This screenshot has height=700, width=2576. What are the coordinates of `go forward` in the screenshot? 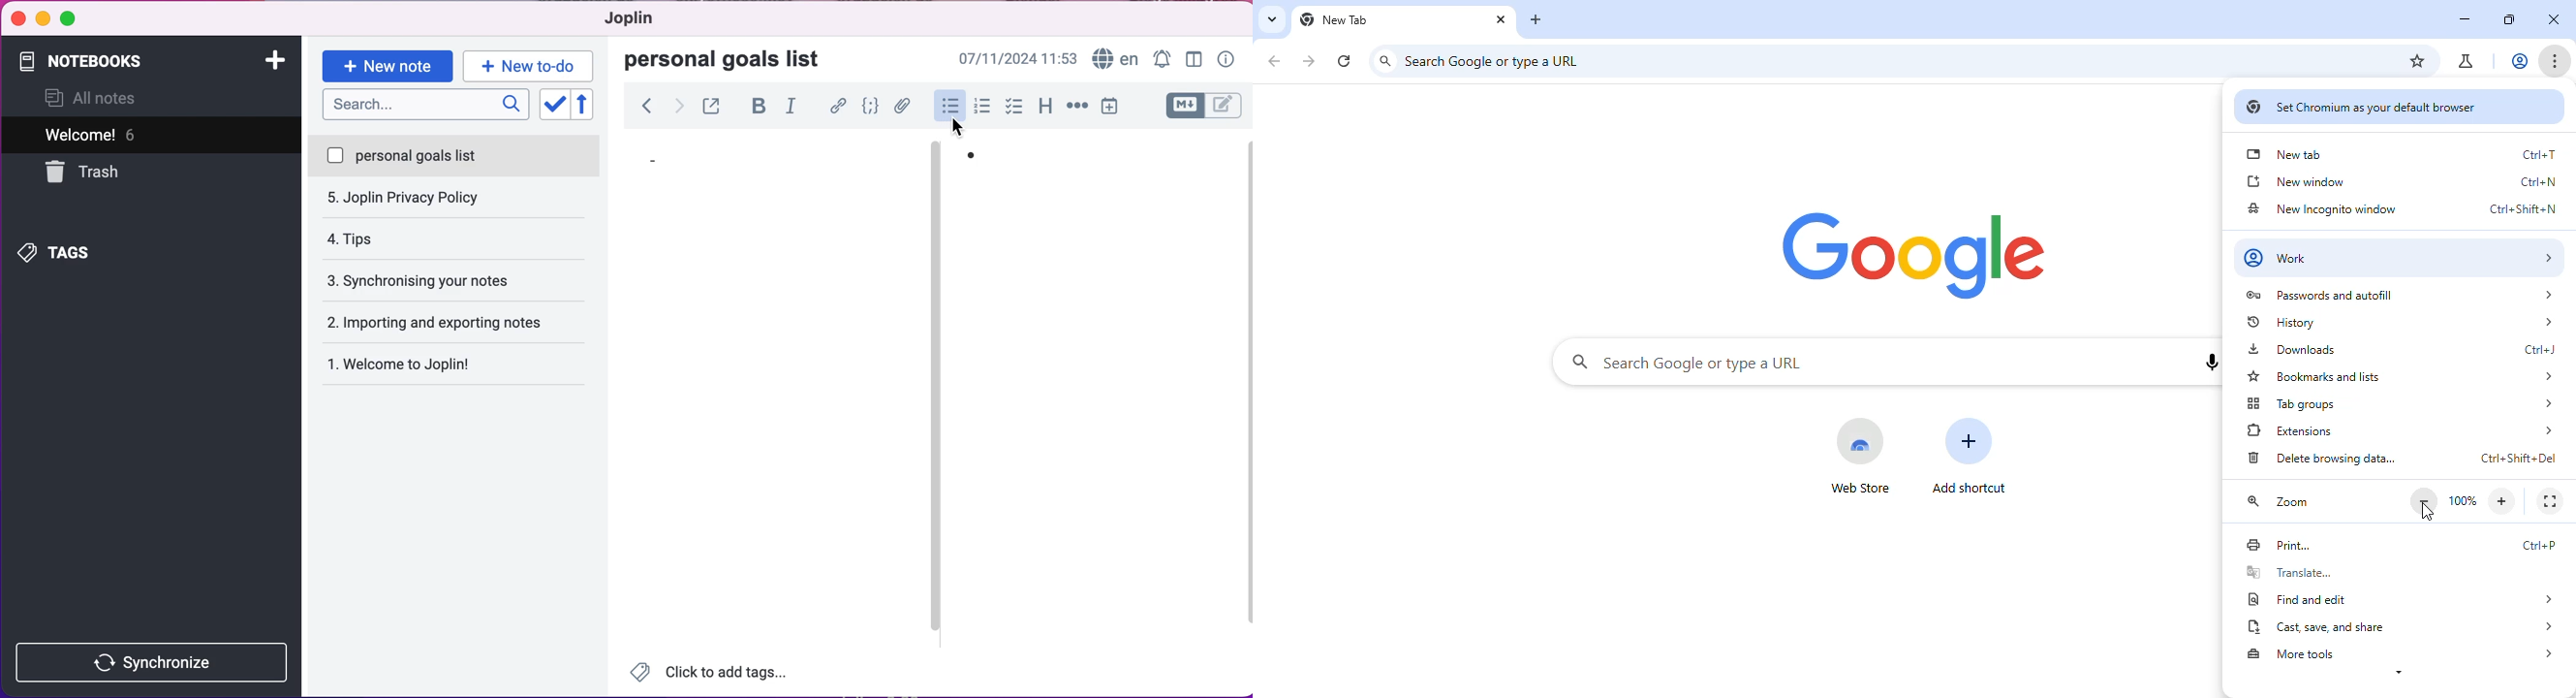 It's located at (1311, 60).